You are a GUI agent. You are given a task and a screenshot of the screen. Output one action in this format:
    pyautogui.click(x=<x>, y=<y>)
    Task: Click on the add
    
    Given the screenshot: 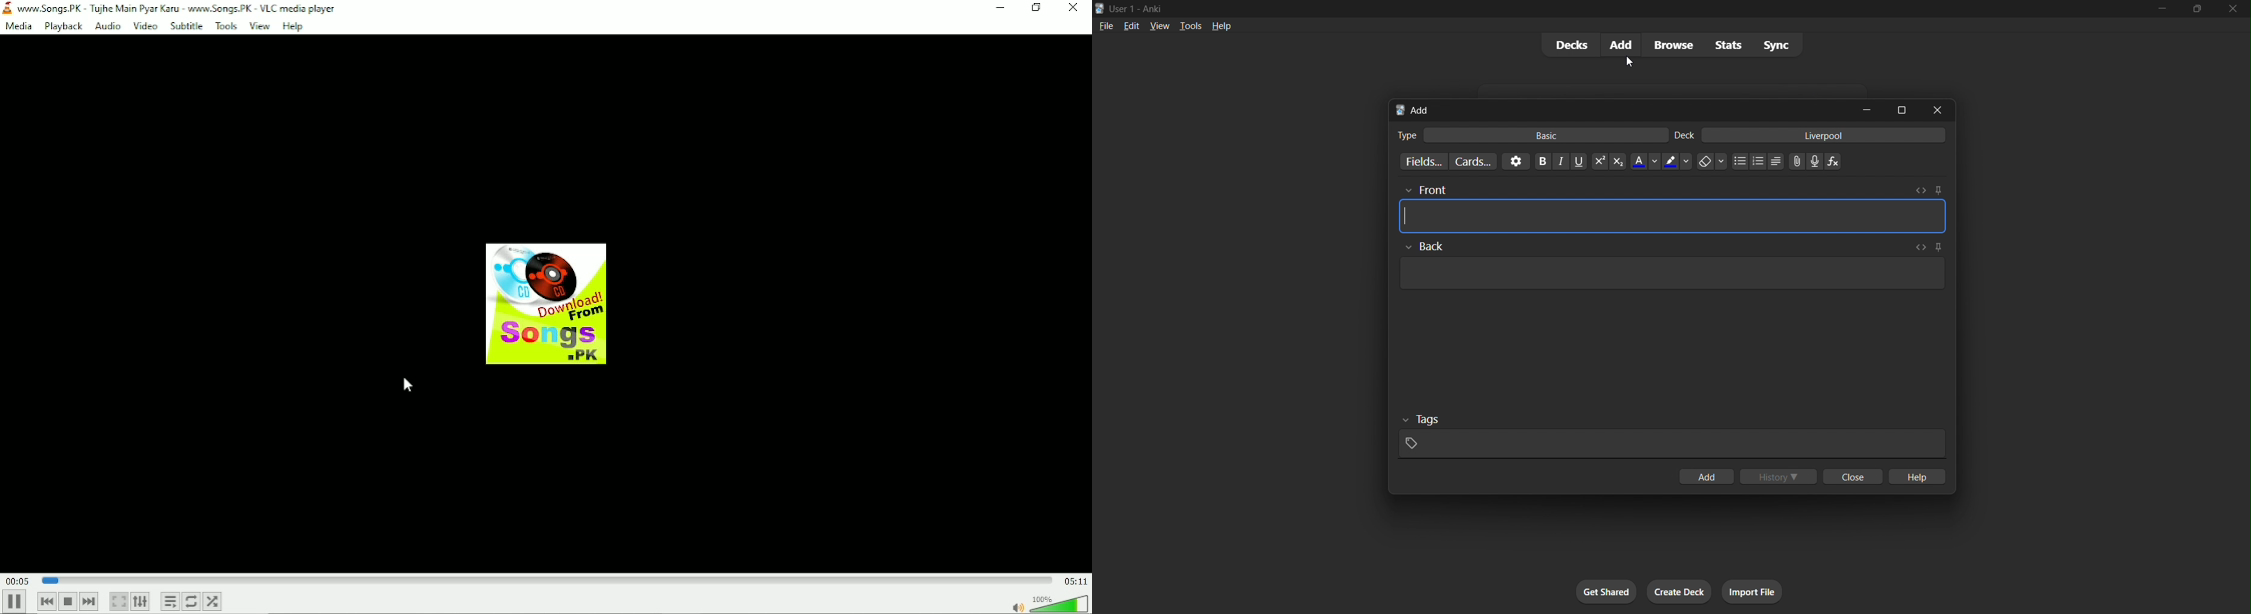 What is the action you would take?
    pyautogui.click(x=1705, y=476)
    